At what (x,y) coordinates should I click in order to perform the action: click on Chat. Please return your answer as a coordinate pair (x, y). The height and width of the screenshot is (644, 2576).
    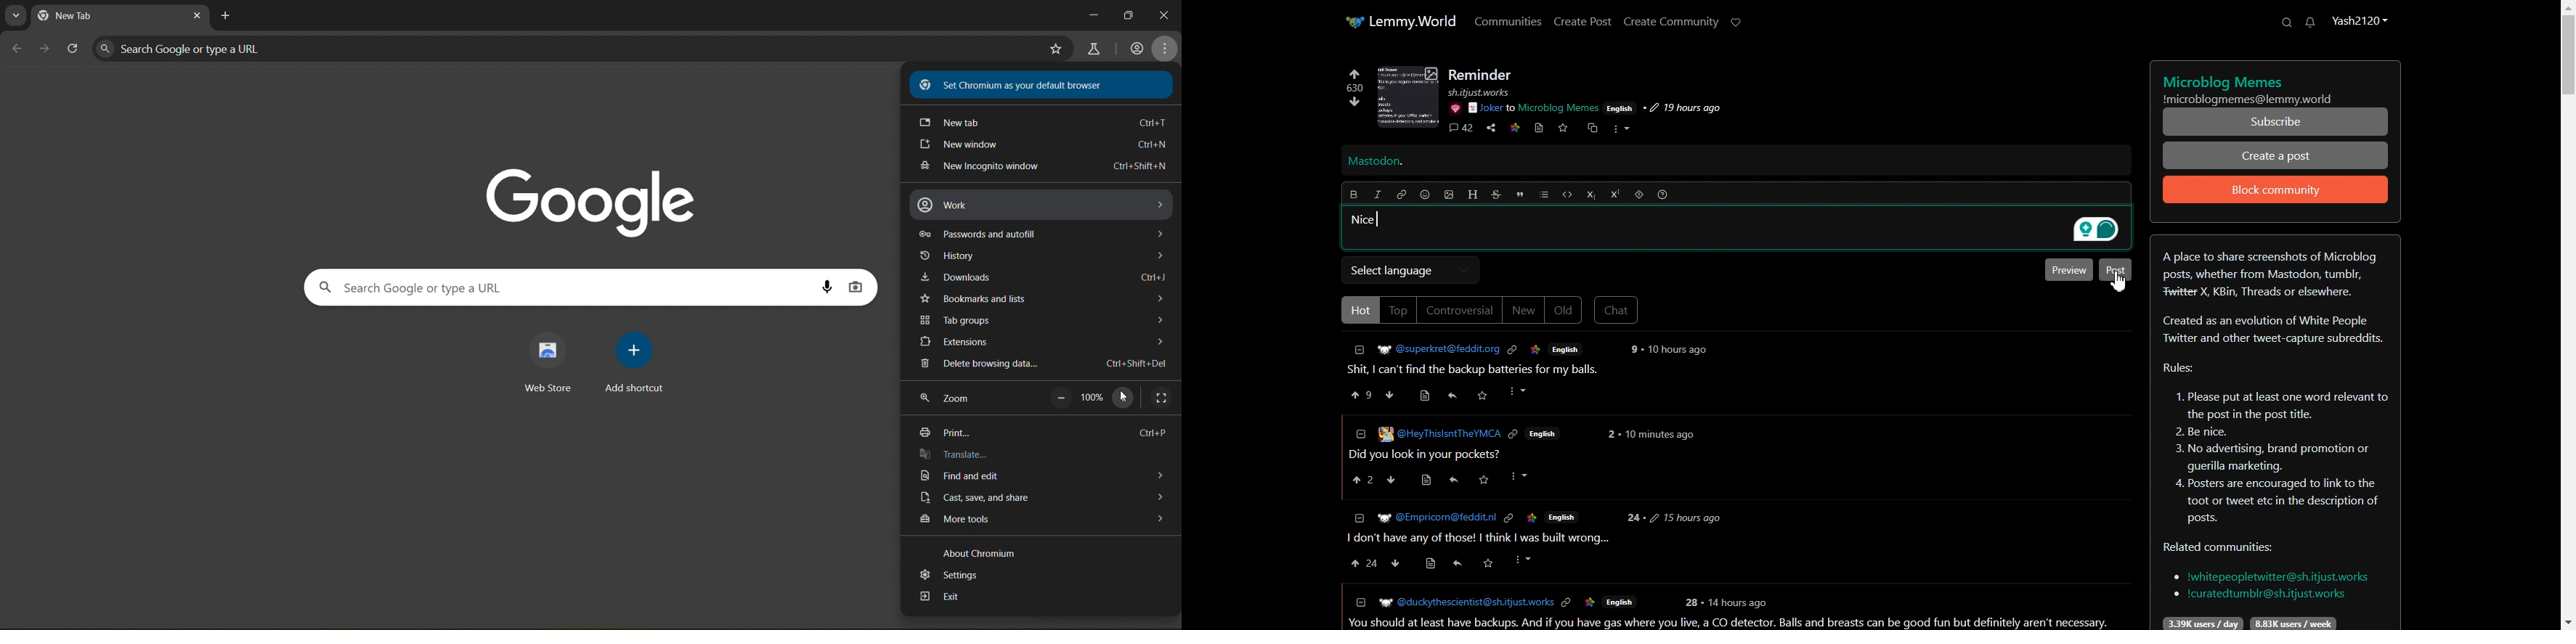
    Looking at the image, I should click on (1617, 310).